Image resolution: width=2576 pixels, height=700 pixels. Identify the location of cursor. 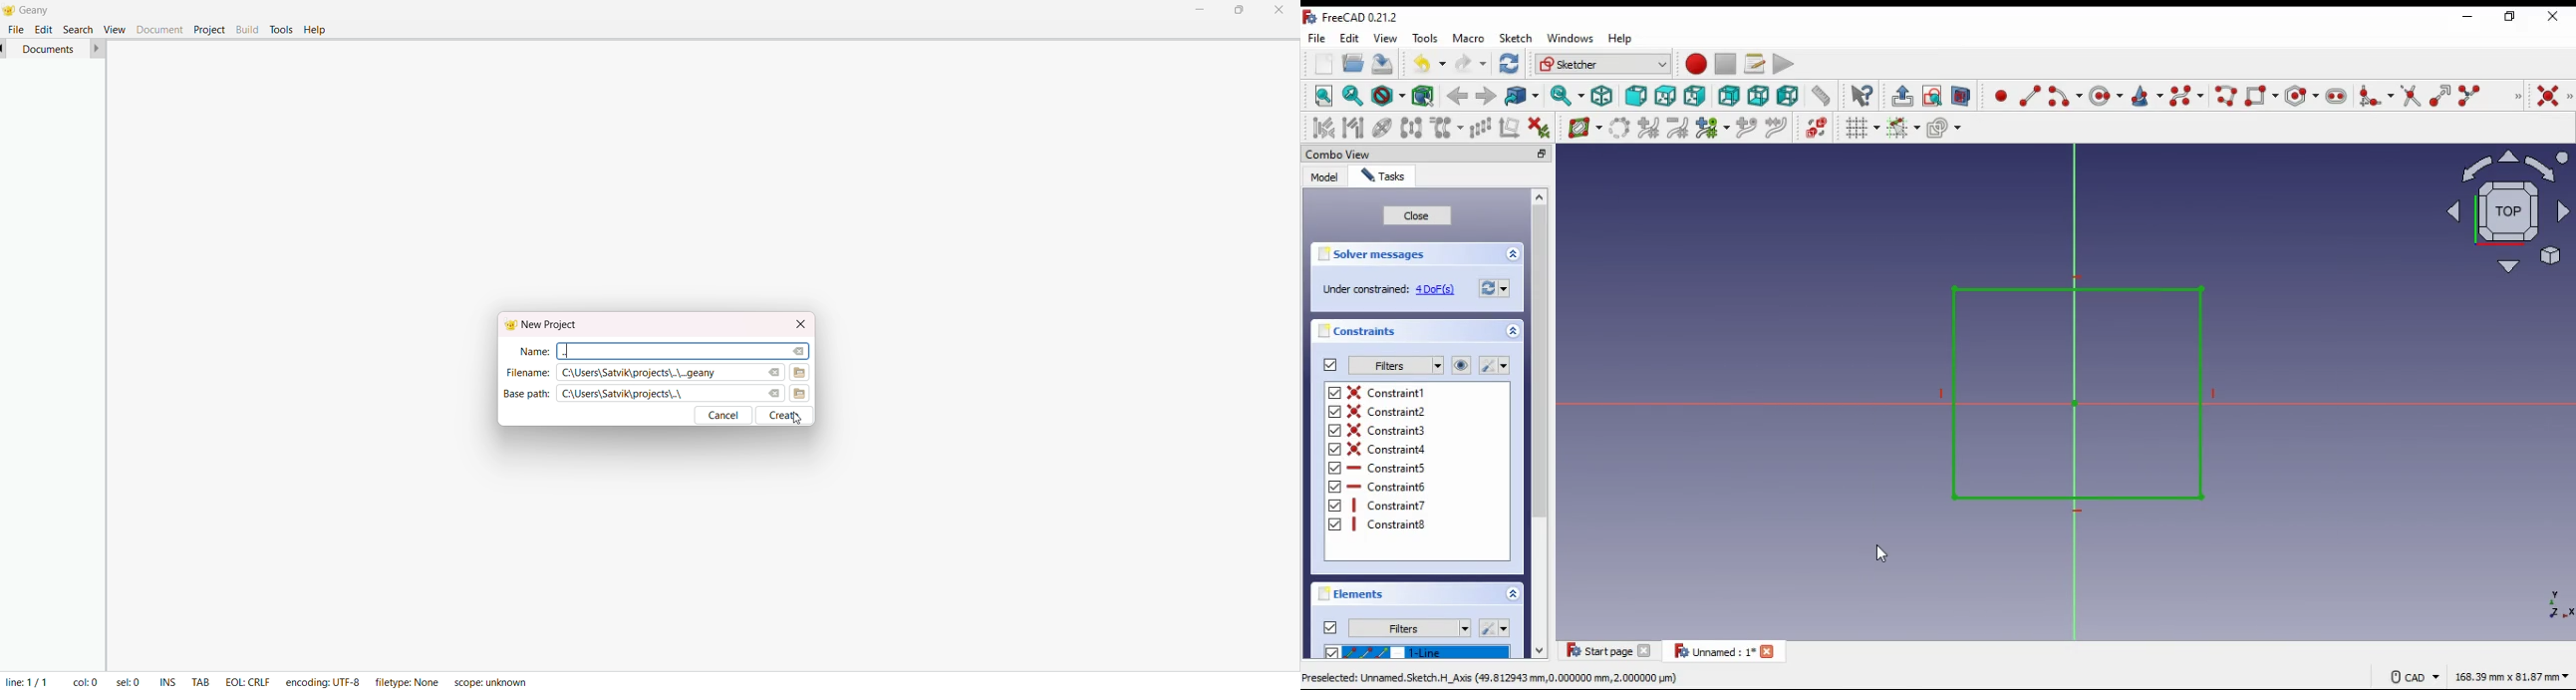
(1882, 554).